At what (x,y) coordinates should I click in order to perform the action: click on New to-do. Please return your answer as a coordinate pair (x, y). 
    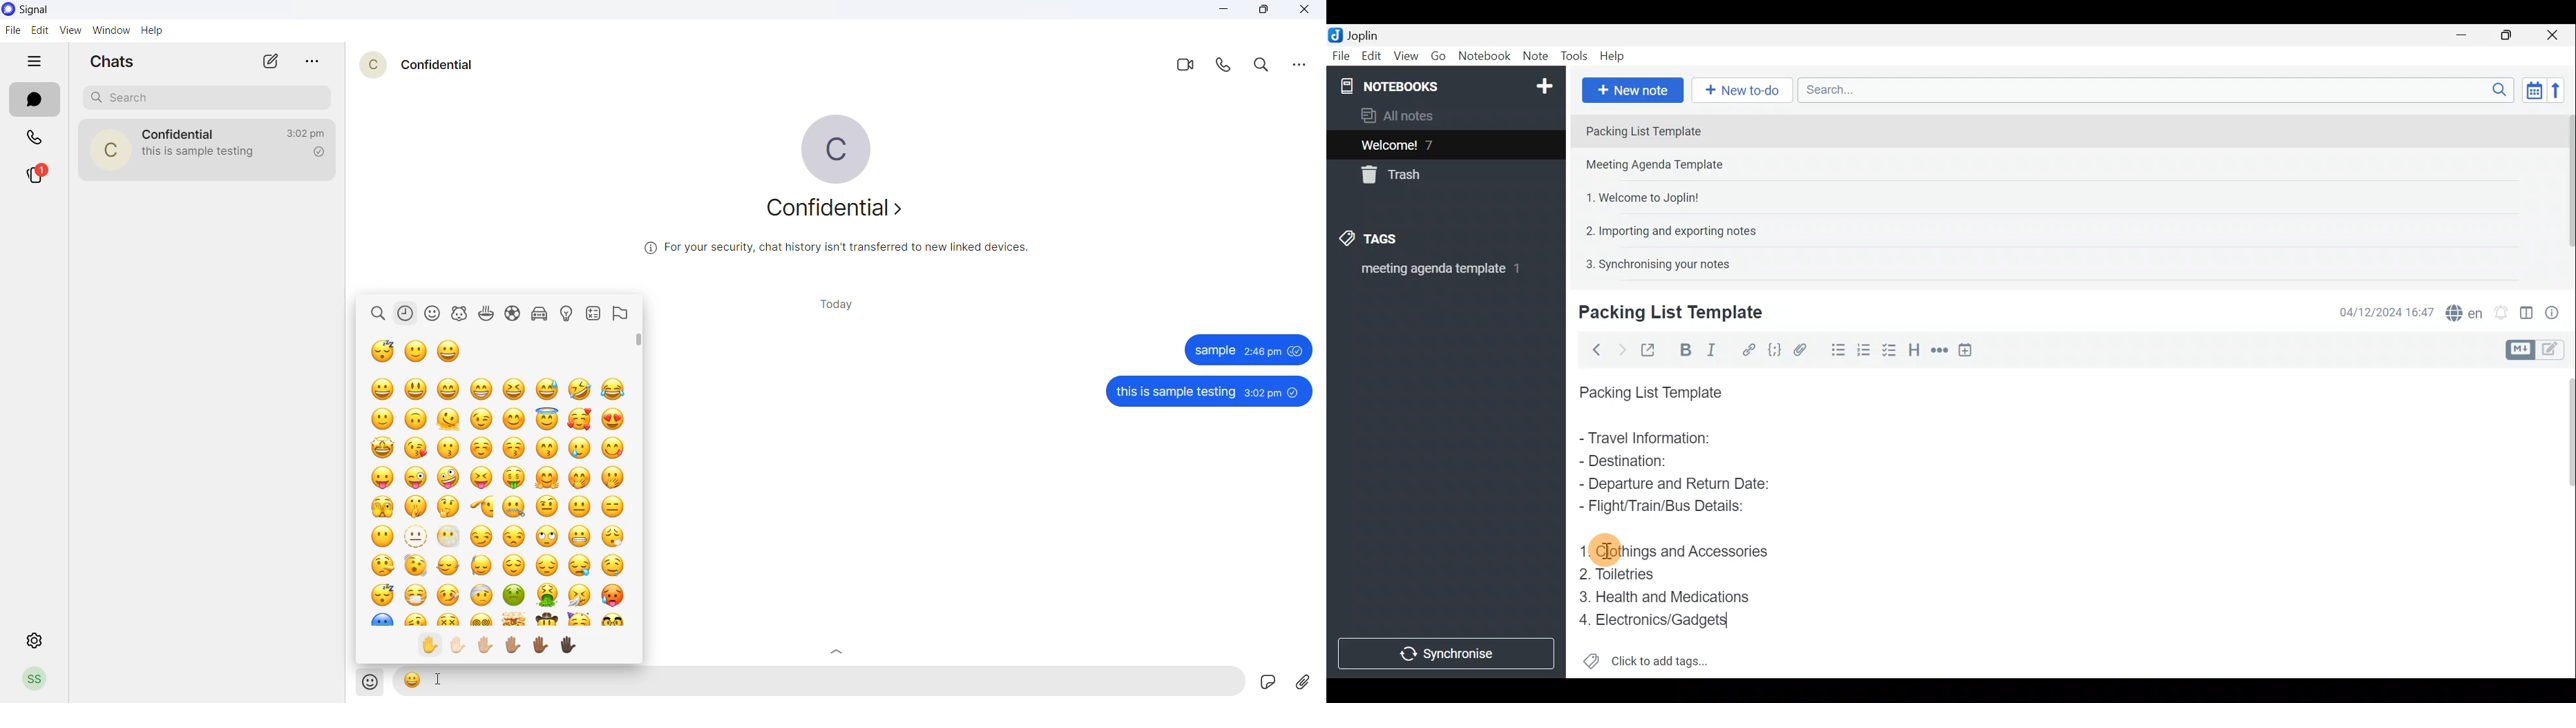
    Looking at the image, I should click on (1743, 90).